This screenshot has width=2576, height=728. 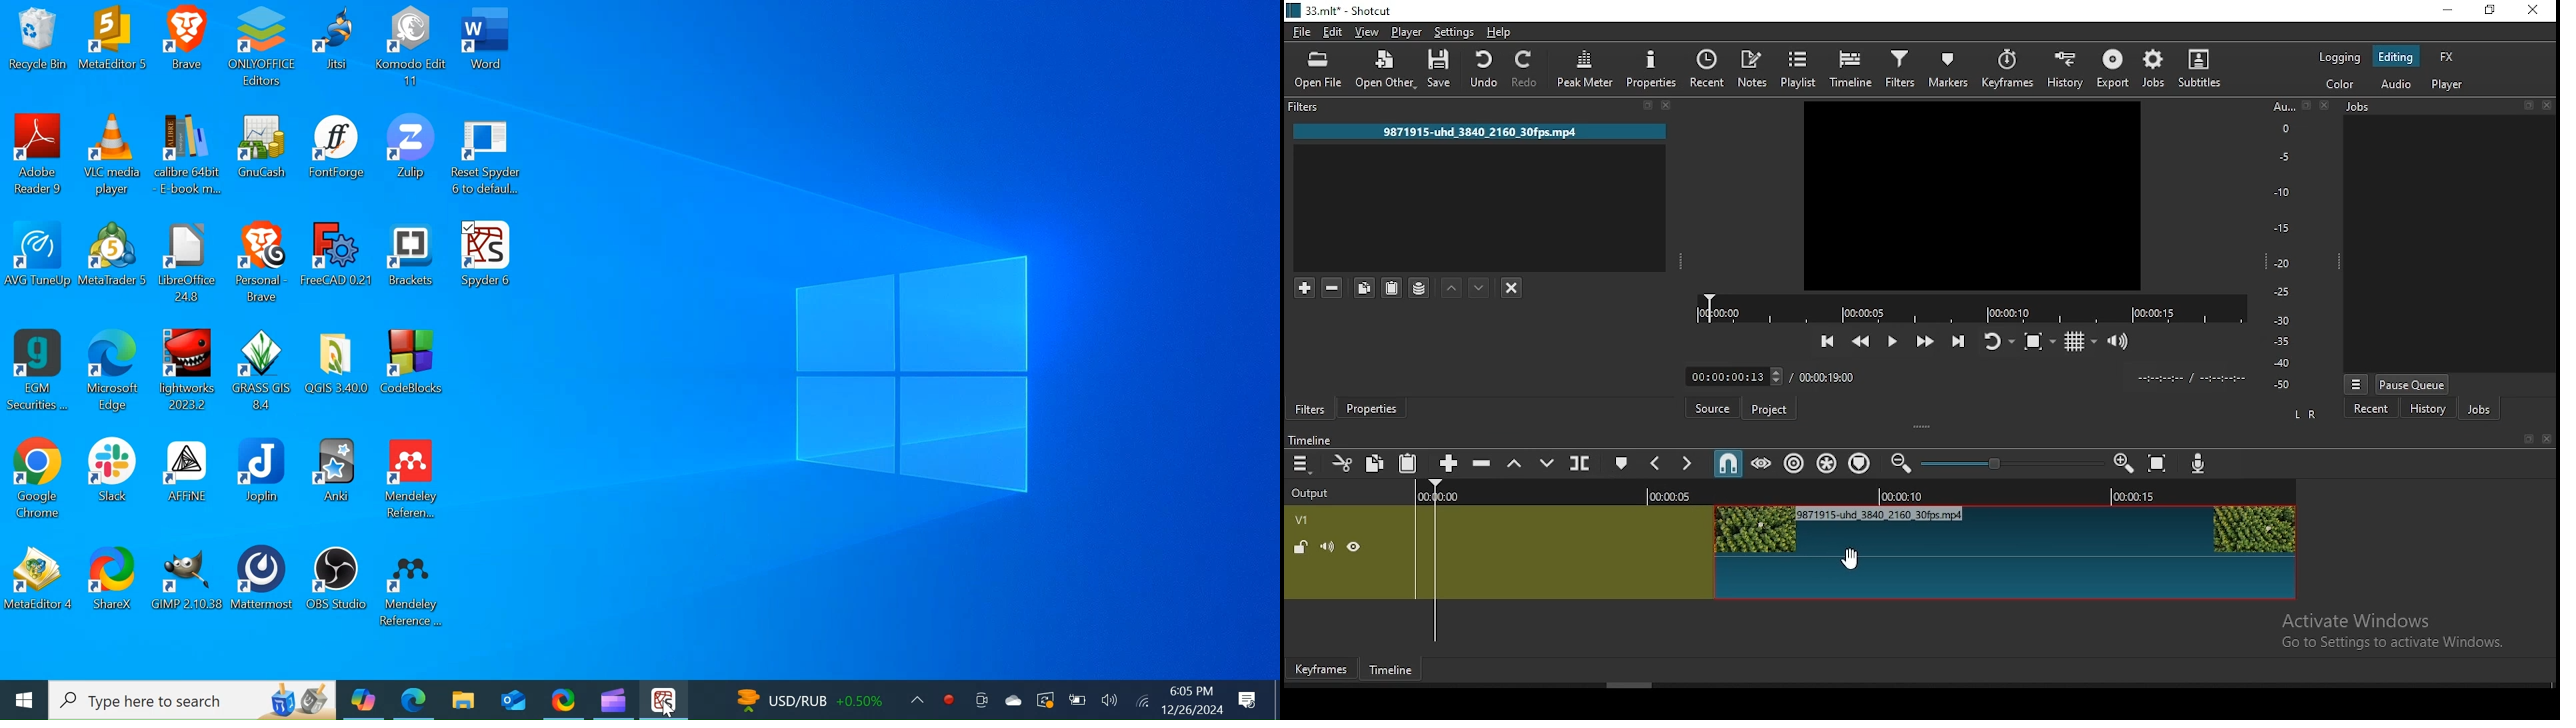 I want to click on OneDrive, so click(x=1011, y=698).